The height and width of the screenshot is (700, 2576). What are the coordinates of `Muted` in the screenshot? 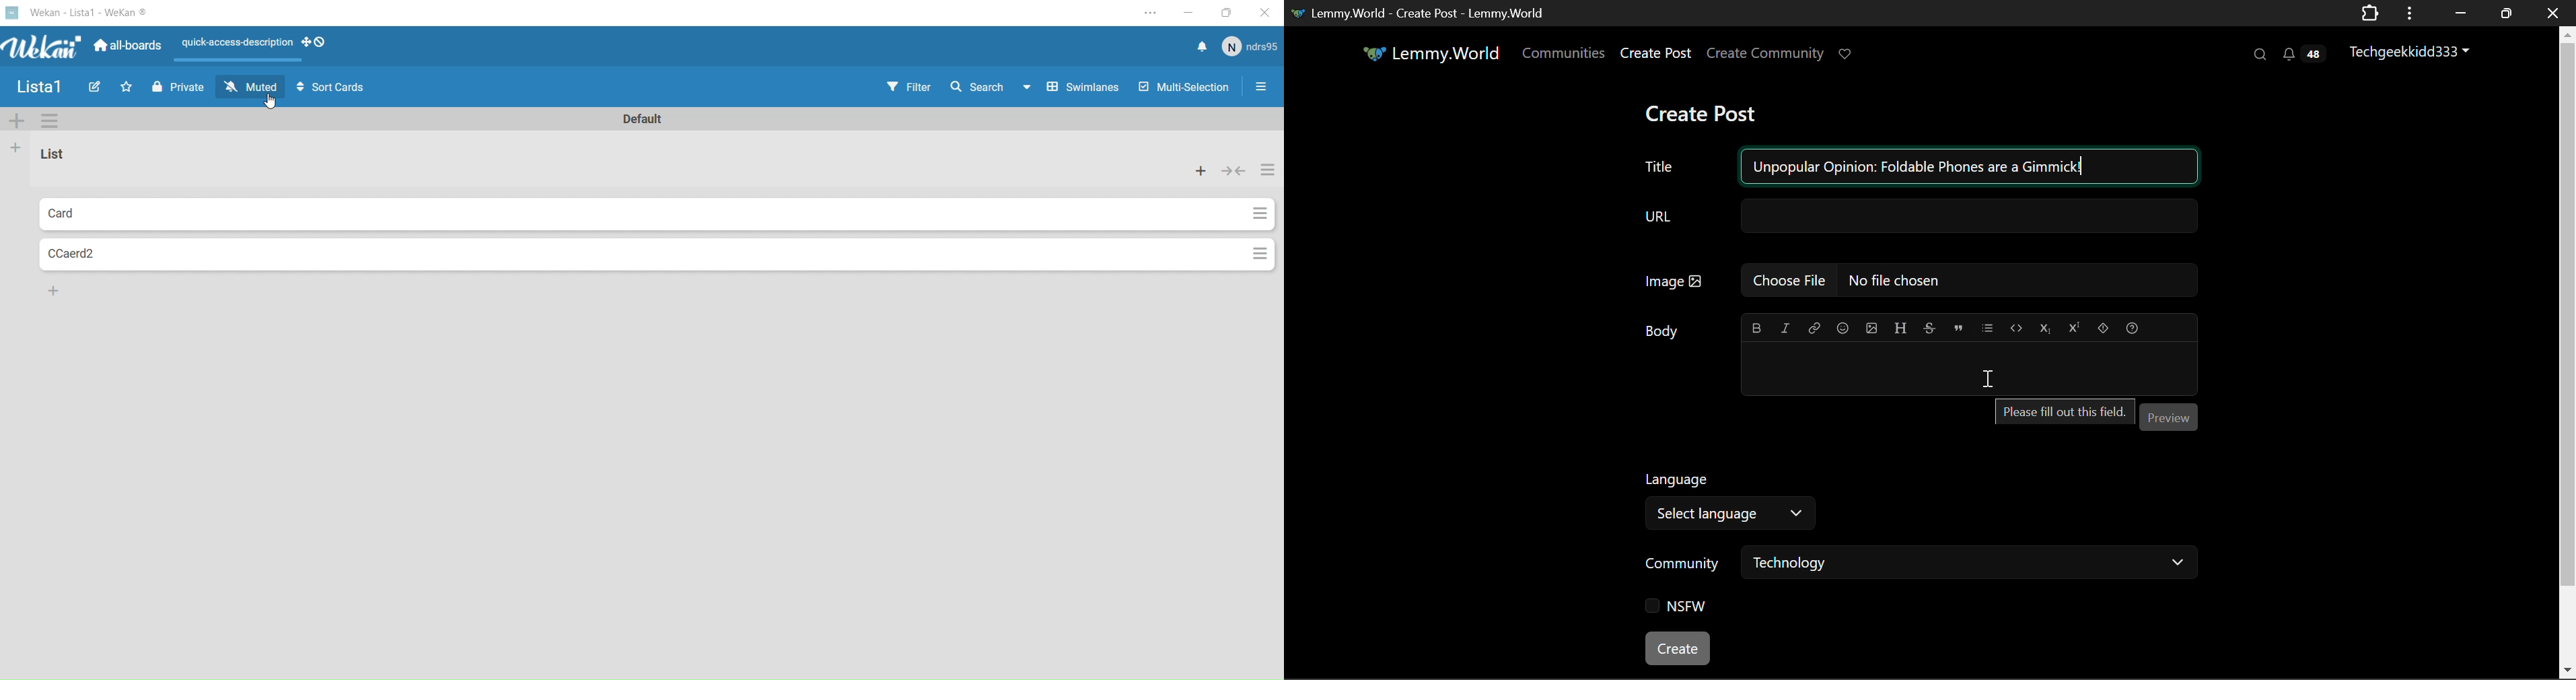 It's located at (253, 86).